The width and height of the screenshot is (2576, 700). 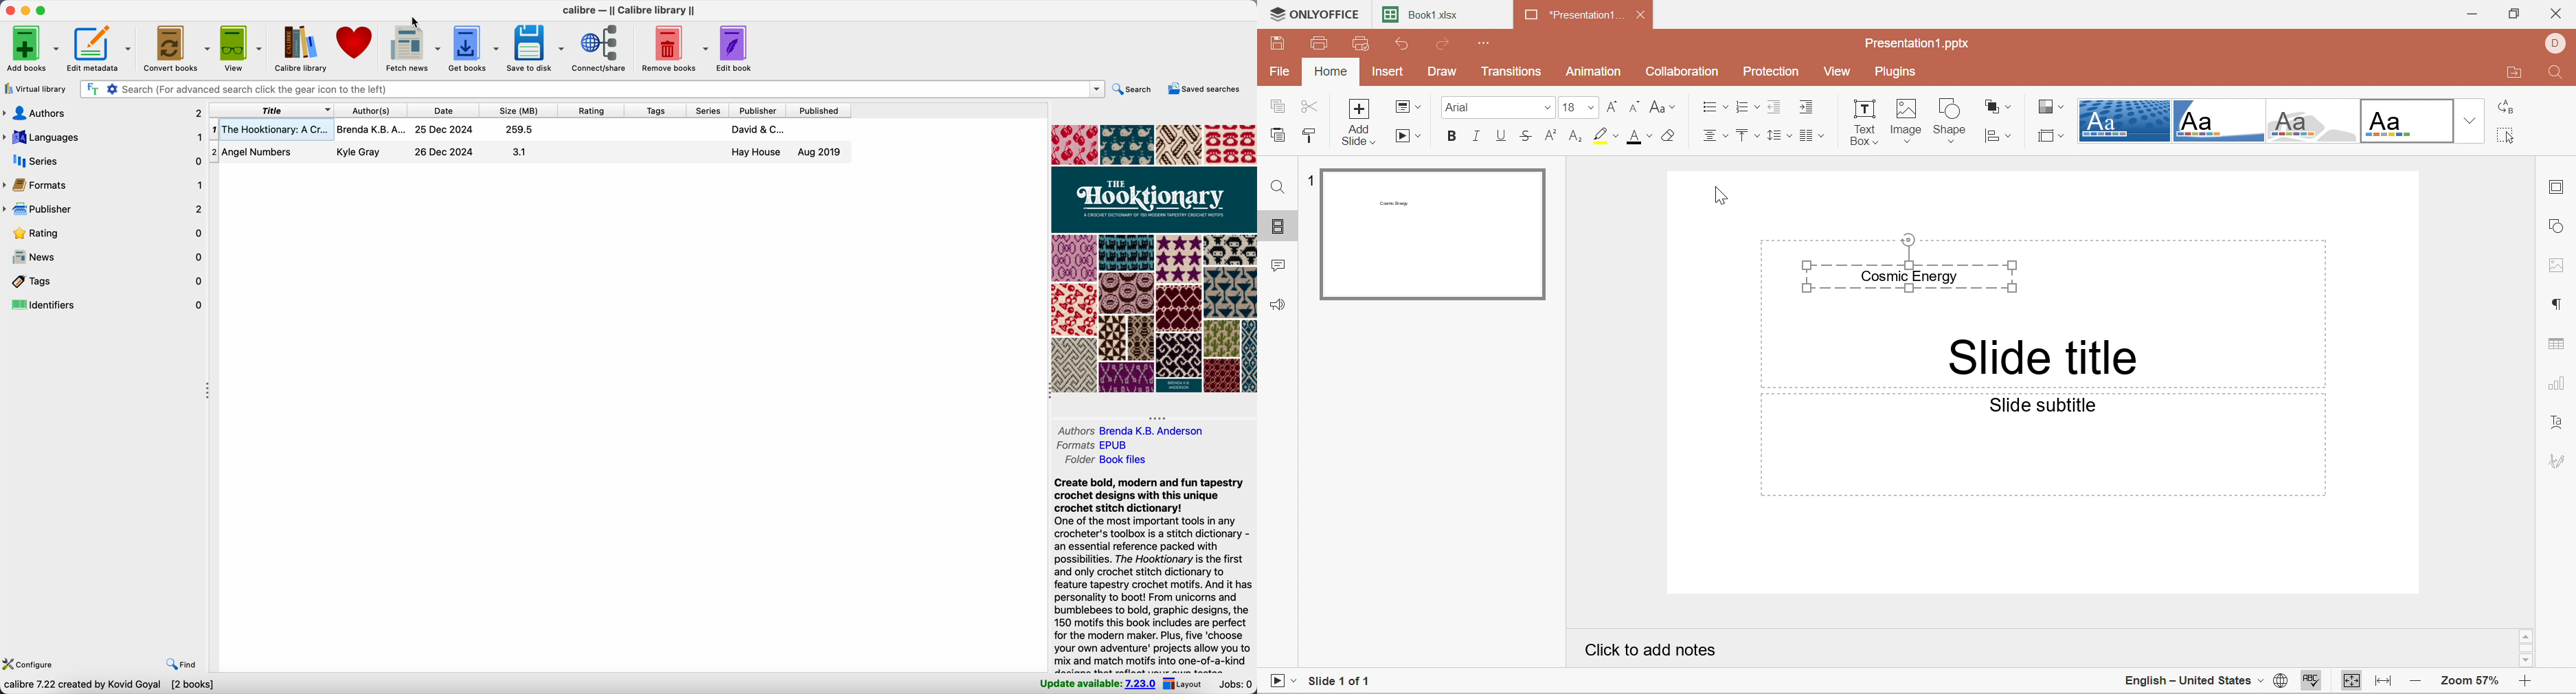 What do you see at coordinates (411, 48) in the screenshot?
I see `fetch news` at bounding box center [411, 48].